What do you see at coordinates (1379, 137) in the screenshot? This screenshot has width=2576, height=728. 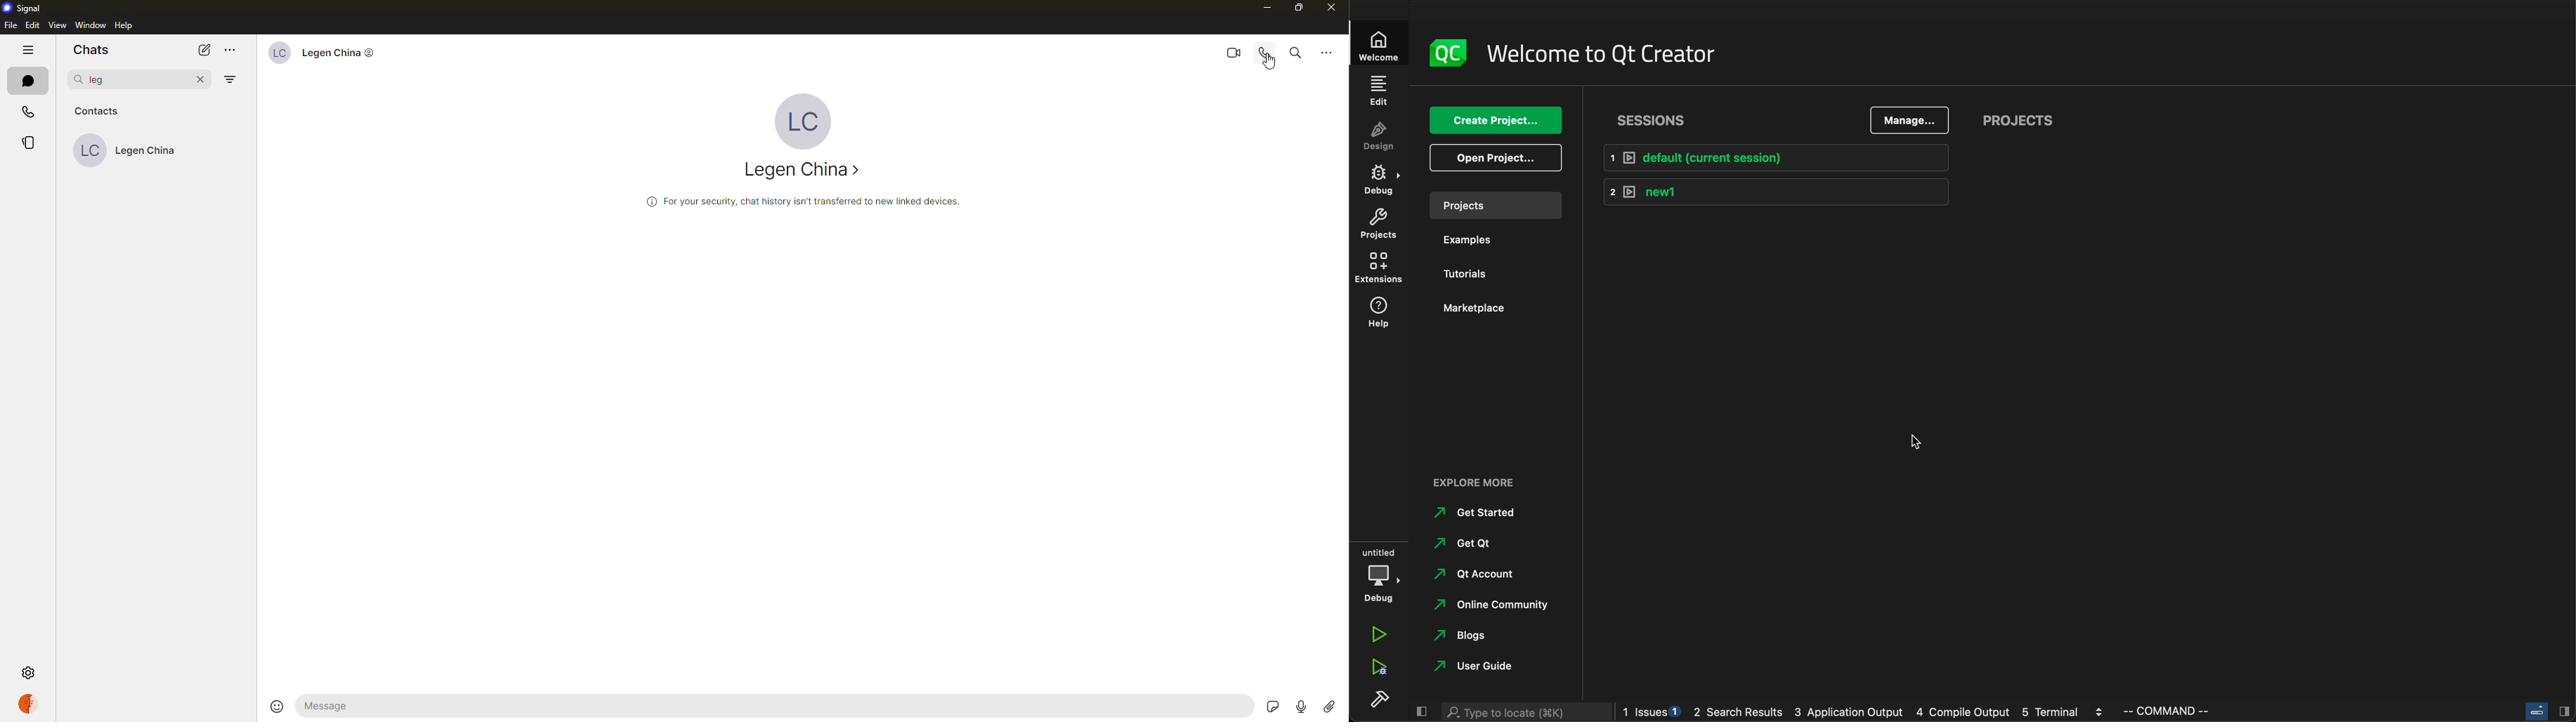 I see `design` at bounding box center [1379, 137].